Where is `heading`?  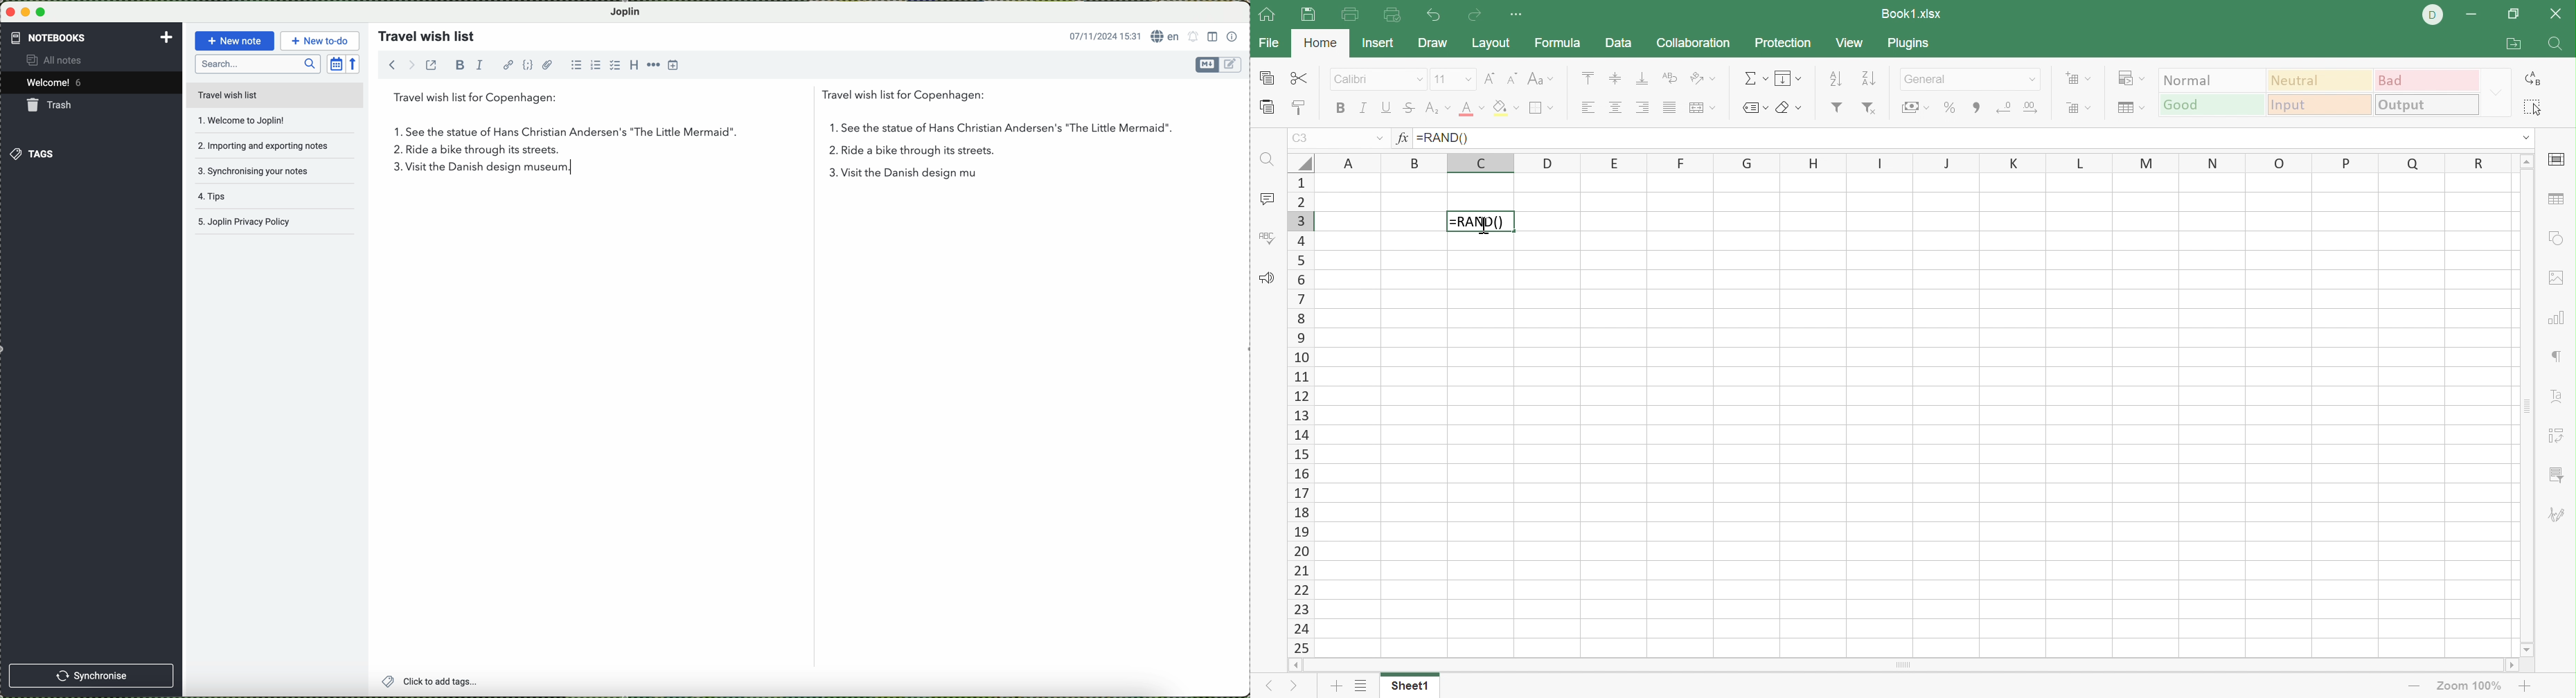
heading is located at coordinates (632, 64).